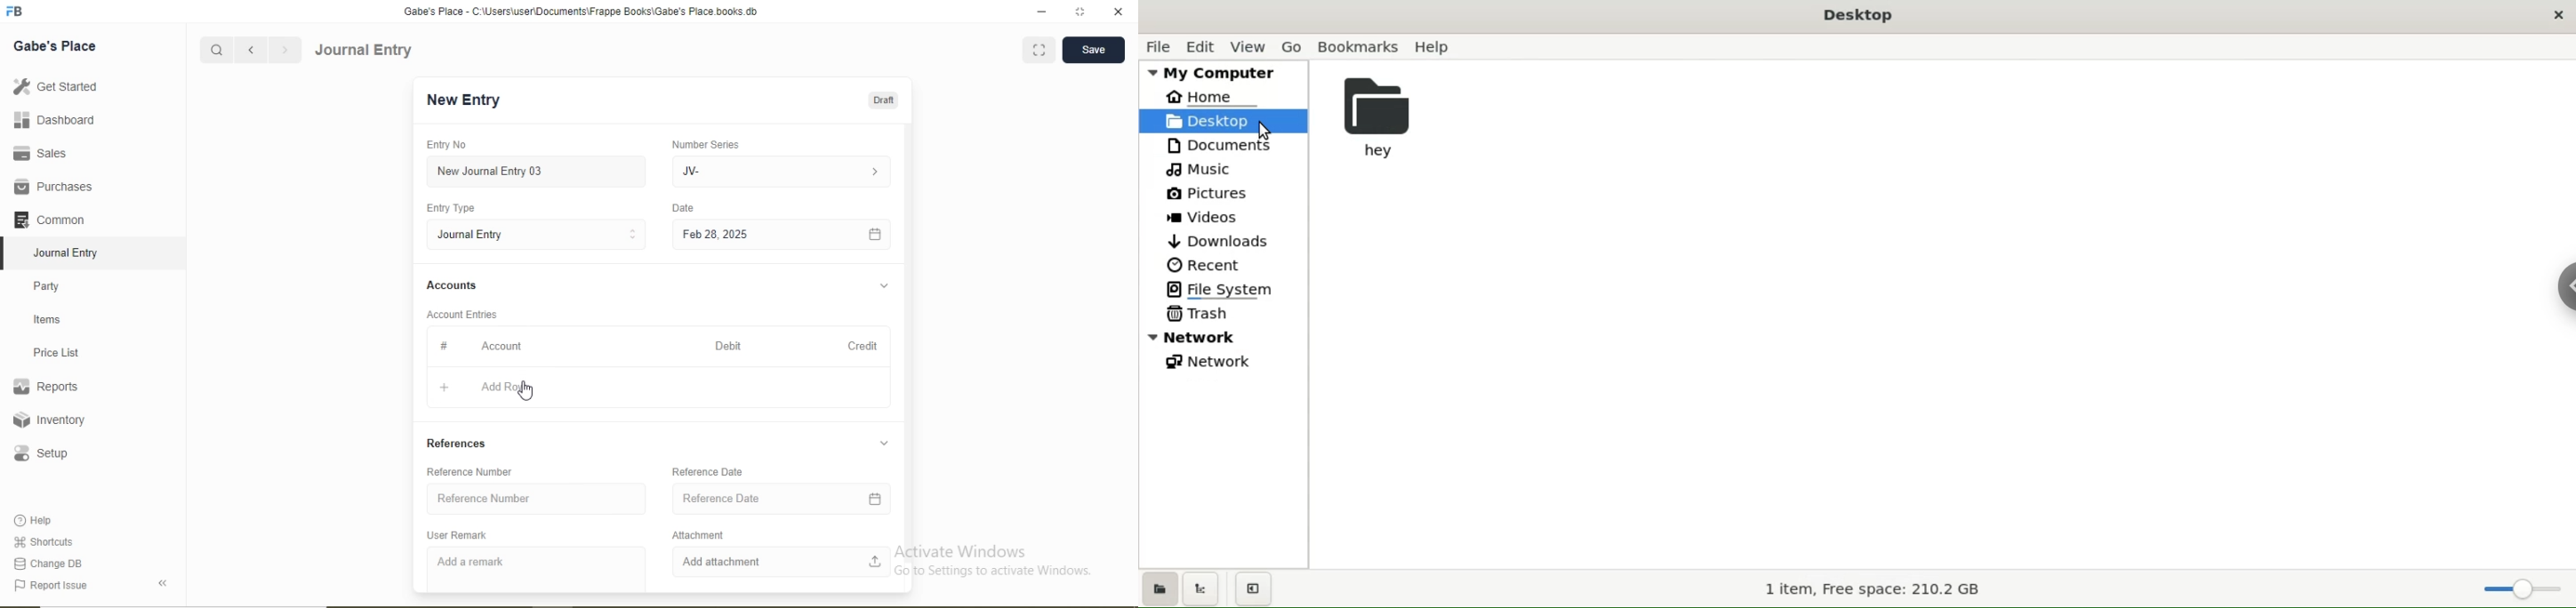 This screenshot has height=616, width=2576. I want to click on Dropdown, so click(885, 286).